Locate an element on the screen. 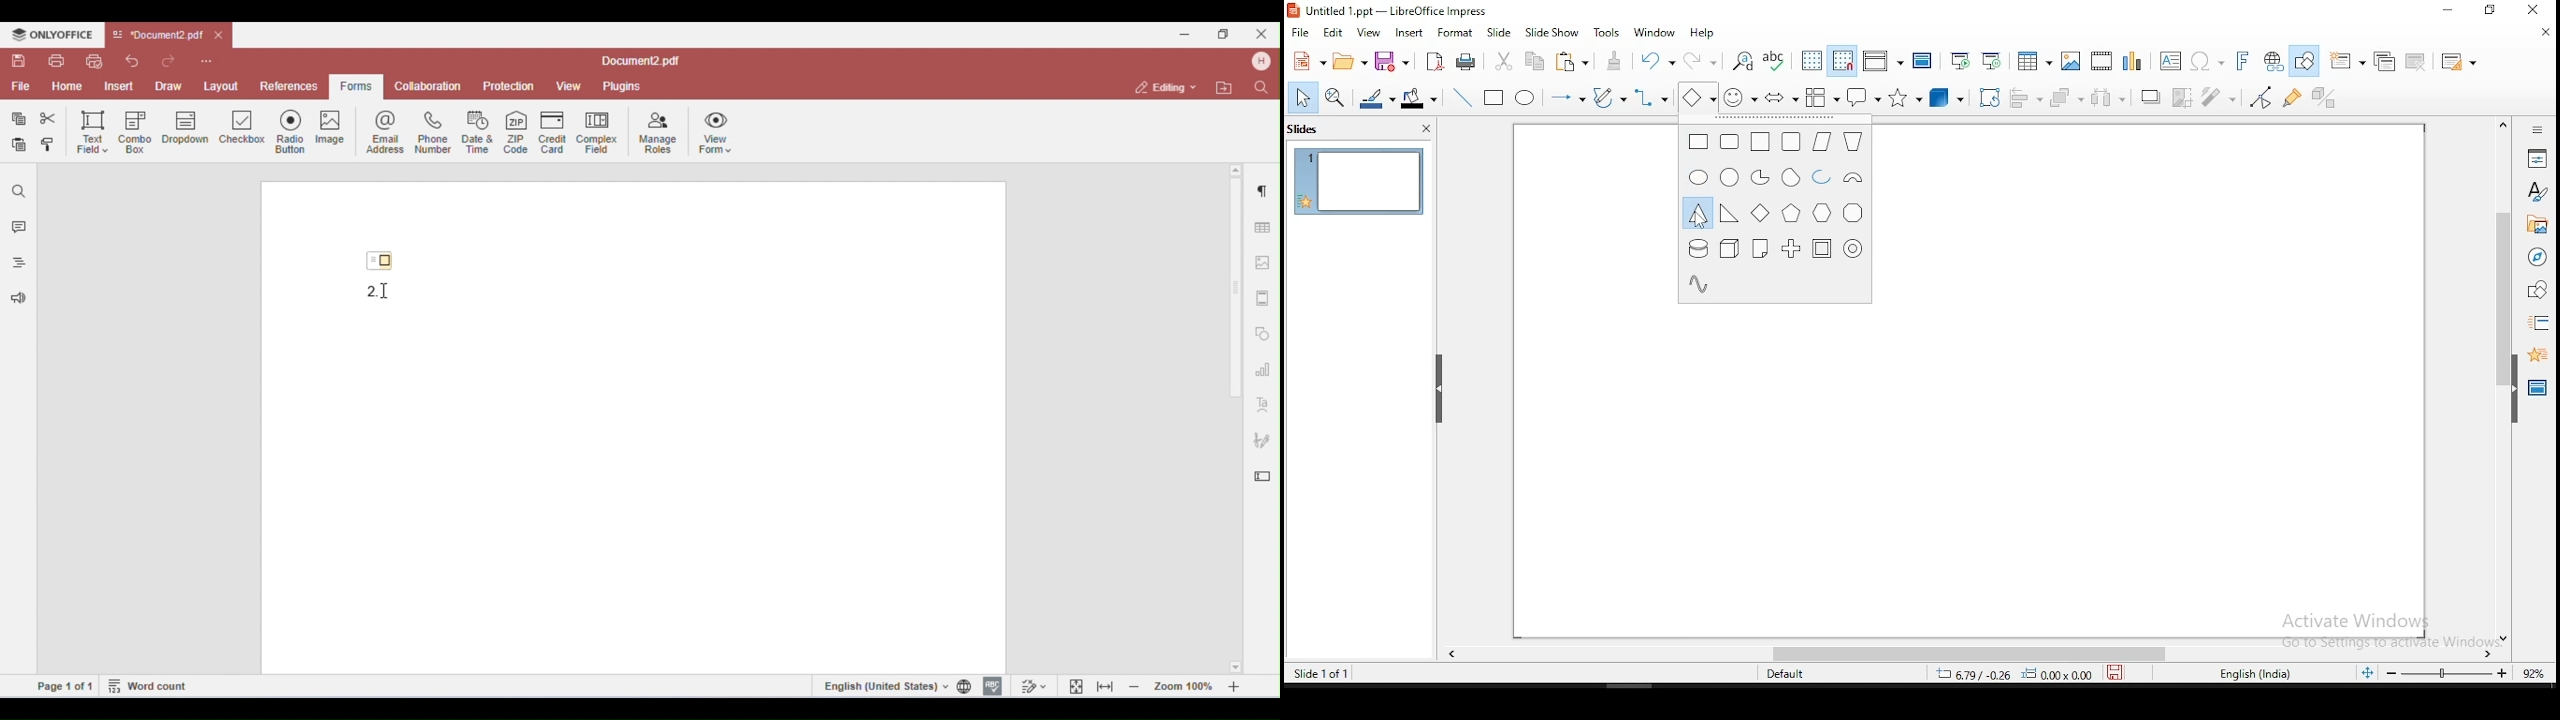 The width and height of the screenshot is (2576, 728). symbol shapes is located at coordinates (1740, 97).